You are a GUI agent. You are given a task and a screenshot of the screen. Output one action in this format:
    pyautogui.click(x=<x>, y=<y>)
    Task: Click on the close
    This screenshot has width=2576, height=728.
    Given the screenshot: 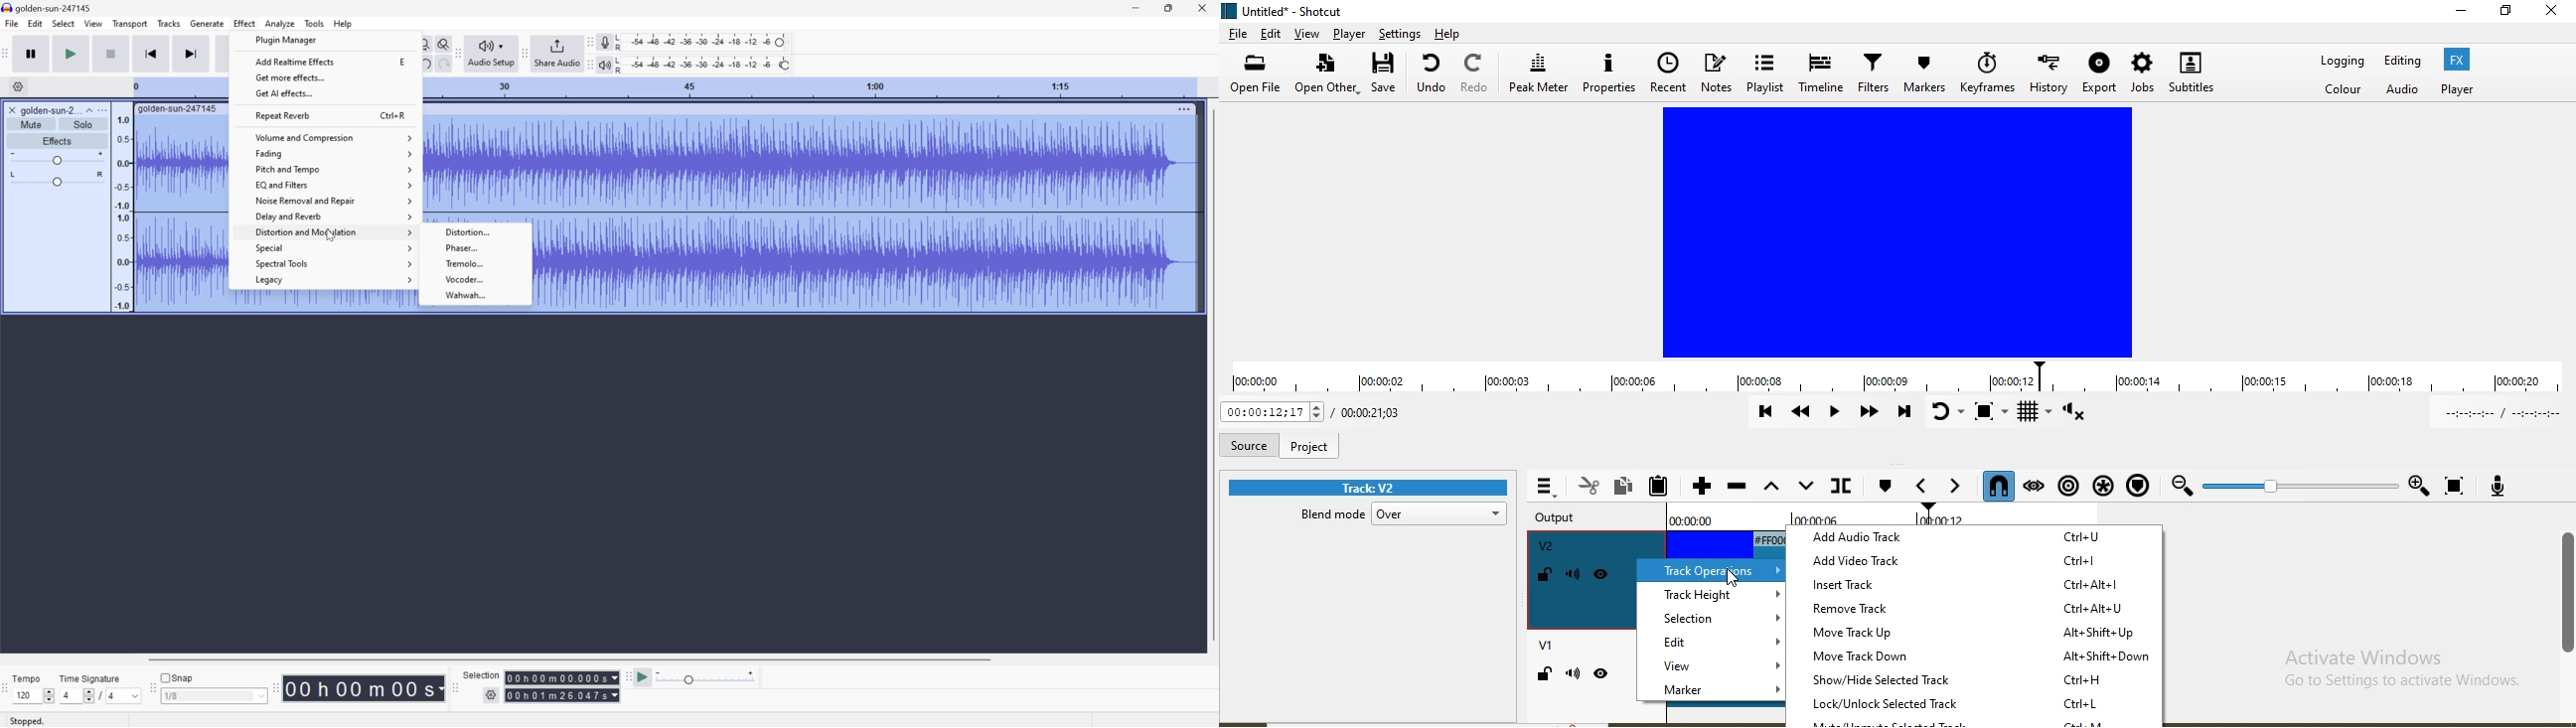 What is the action you would take?
    pyautogui.click(x=2552, y=21)
    